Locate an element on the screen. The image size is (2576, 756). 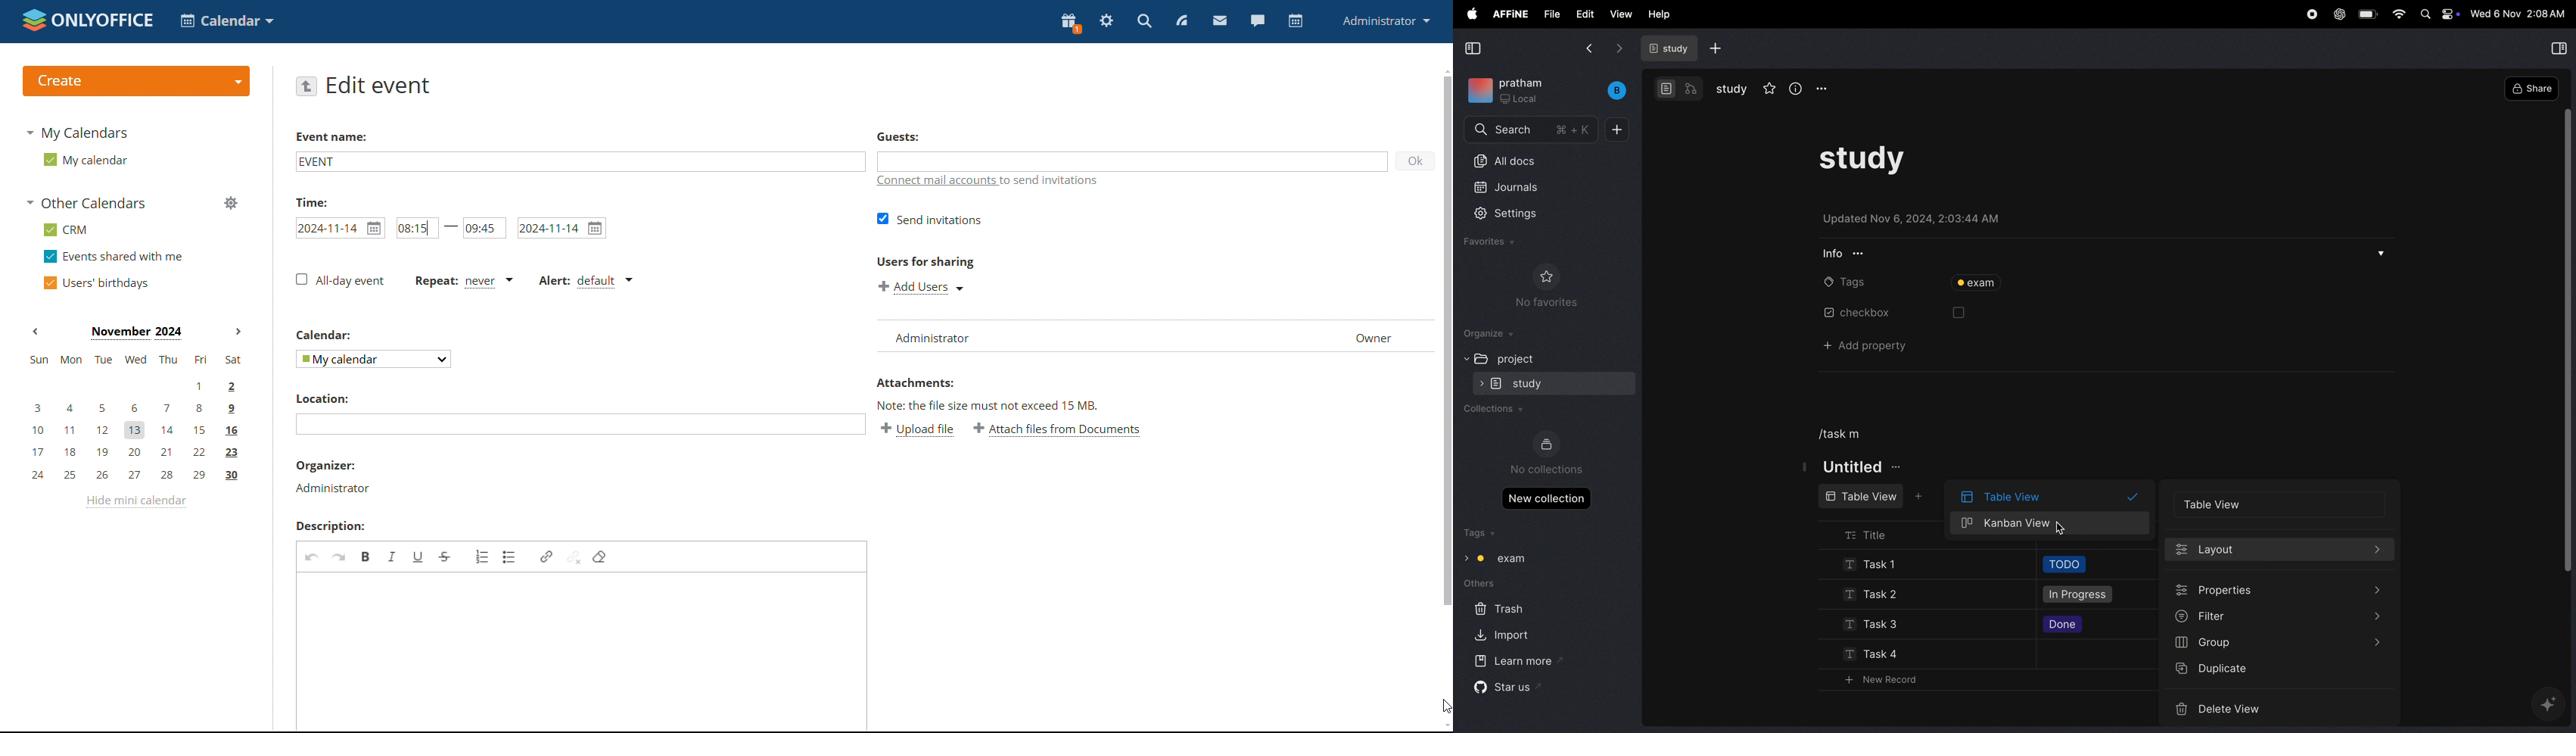
info is located at coordinates (1795, 89).